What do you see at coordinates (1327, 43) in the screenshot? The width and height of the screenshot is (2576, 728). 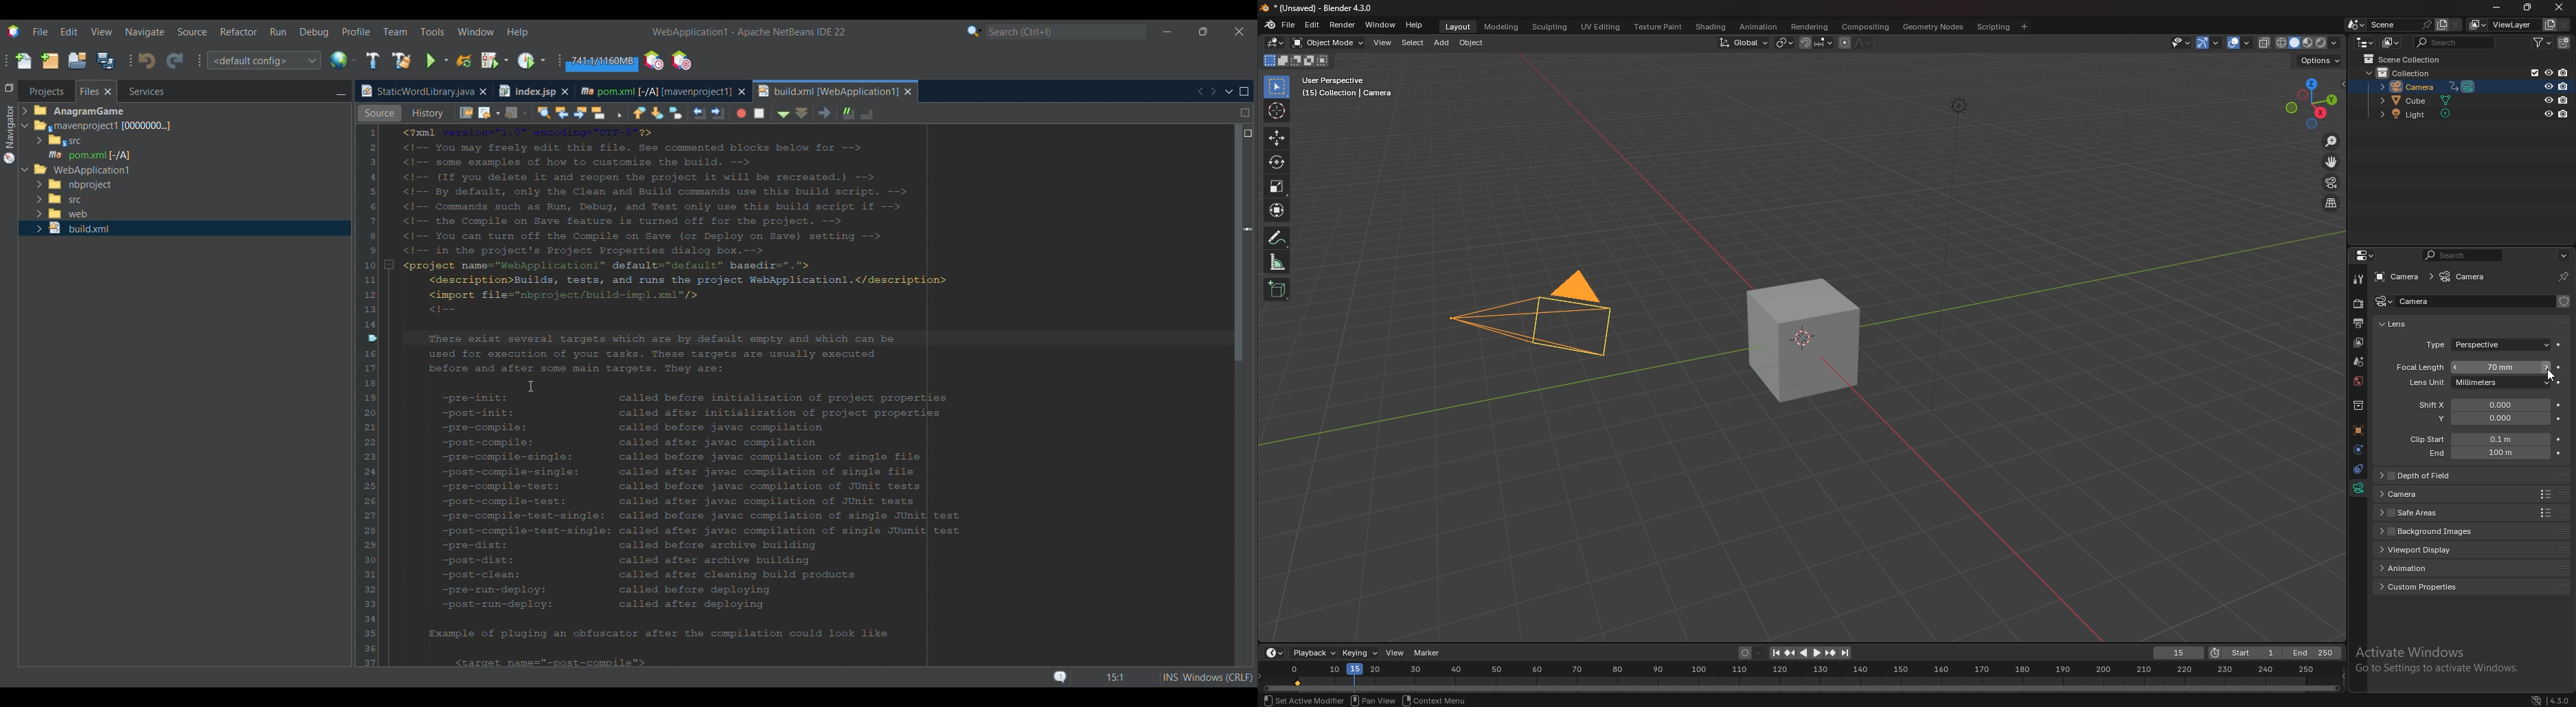 I see `object mode` at bounding box center [1327, 43].